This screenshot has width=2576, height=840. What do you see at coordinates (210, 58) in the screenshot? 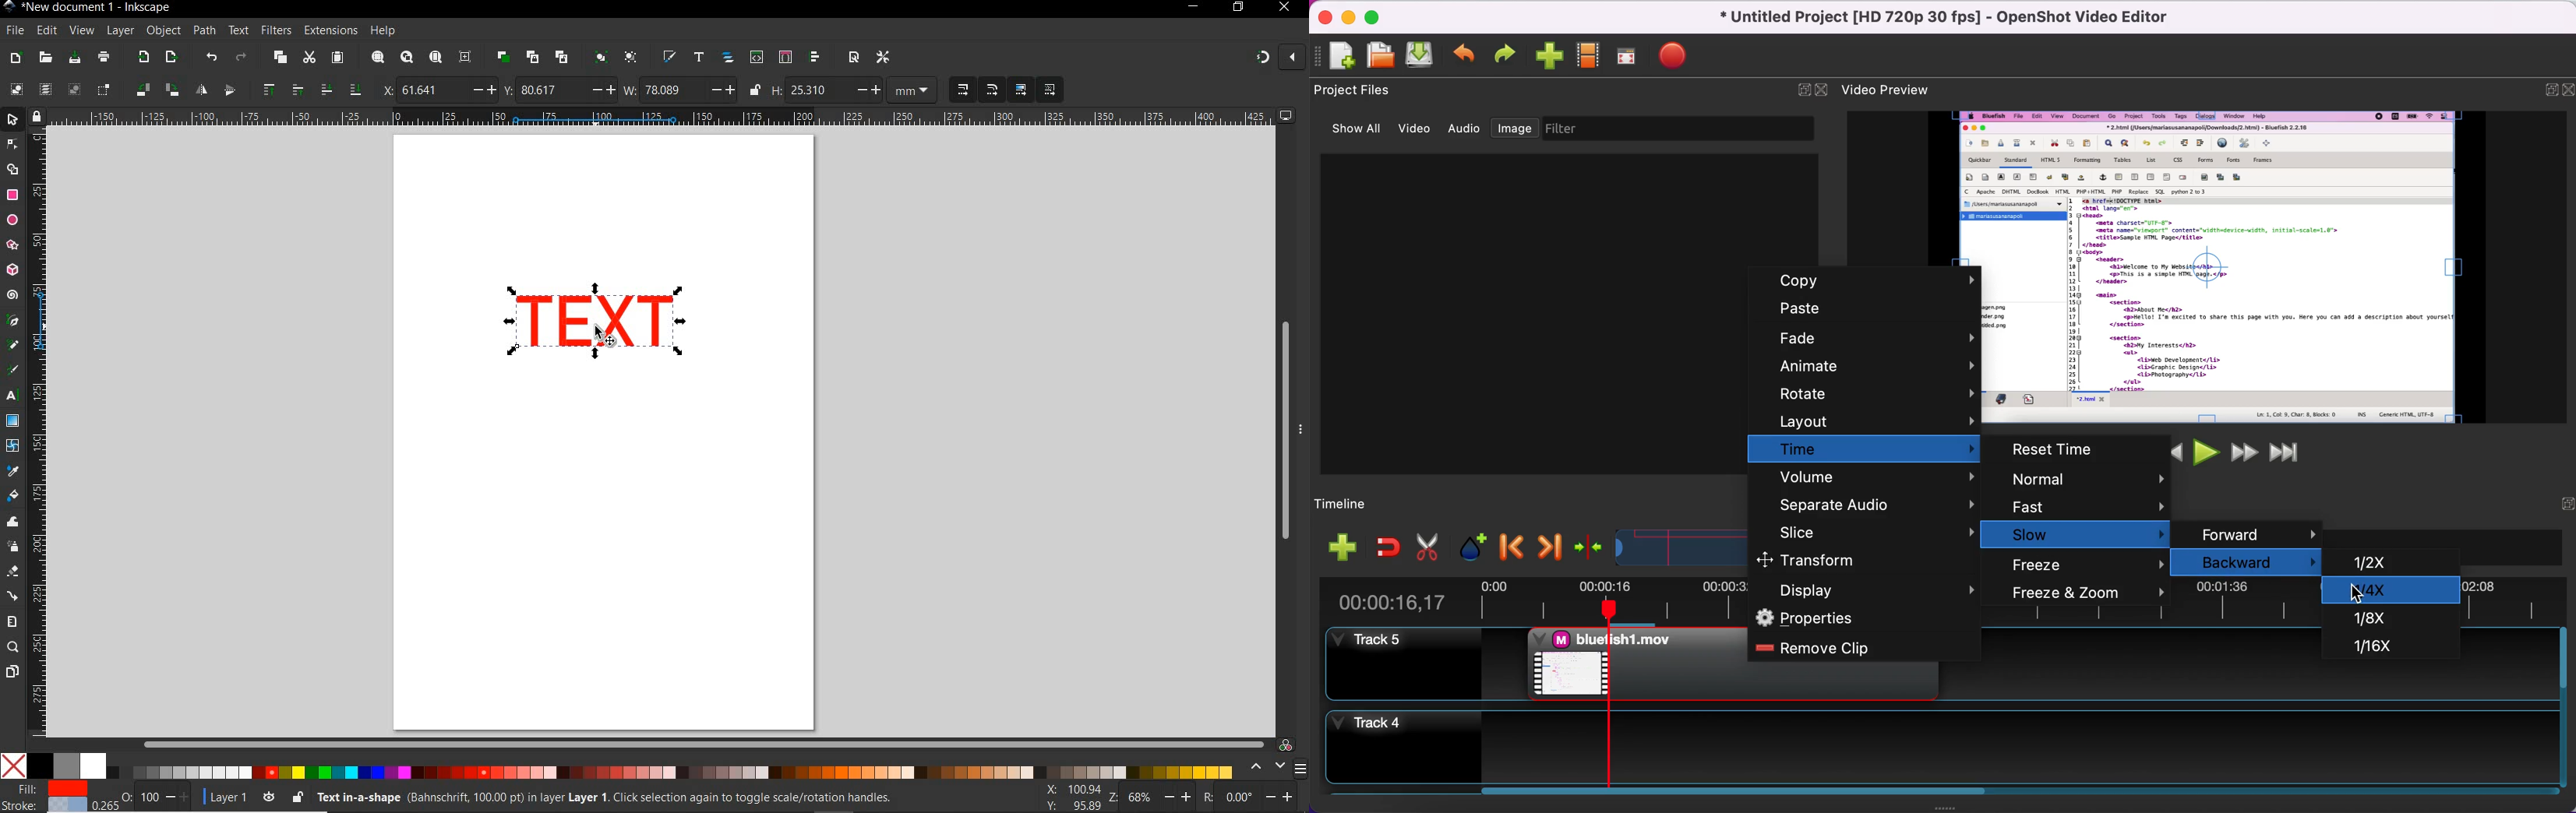
I see `undo` at bounding box center [210, 58].